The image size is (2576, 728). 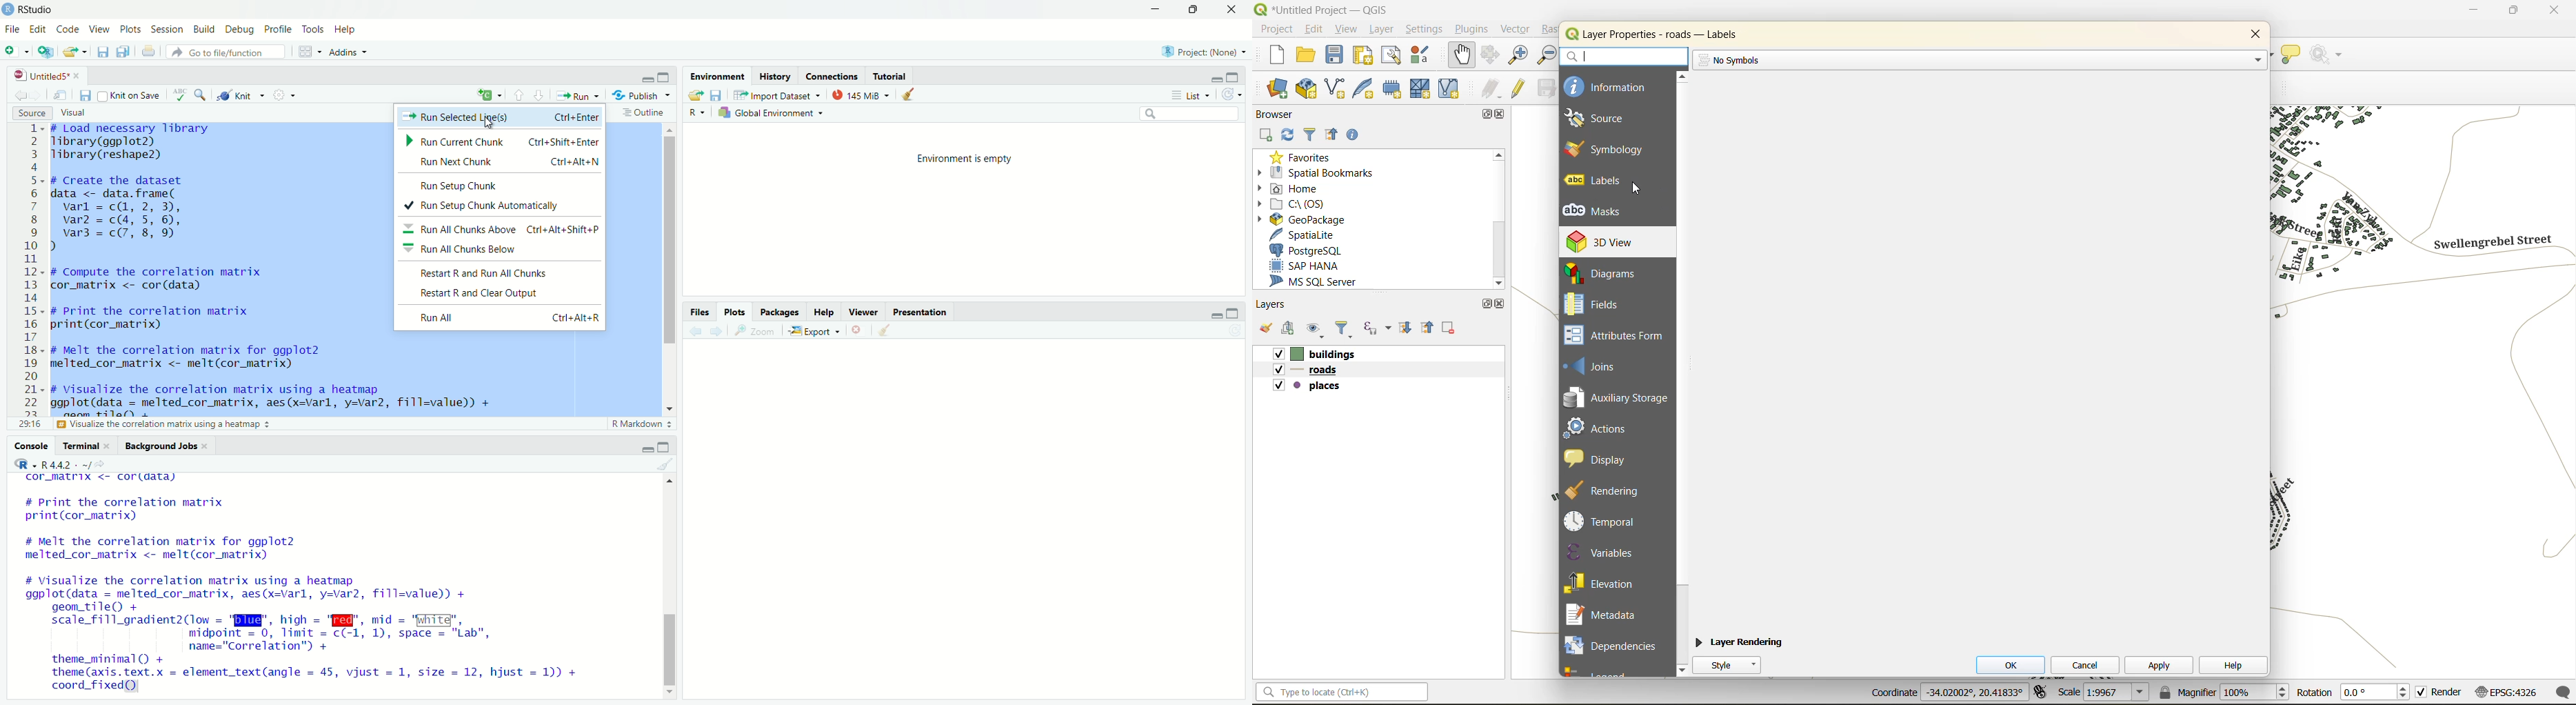 What do you see at coordinates (920, 312) in the screenshot?
I see `presentation` at bounding box center [920, 312].